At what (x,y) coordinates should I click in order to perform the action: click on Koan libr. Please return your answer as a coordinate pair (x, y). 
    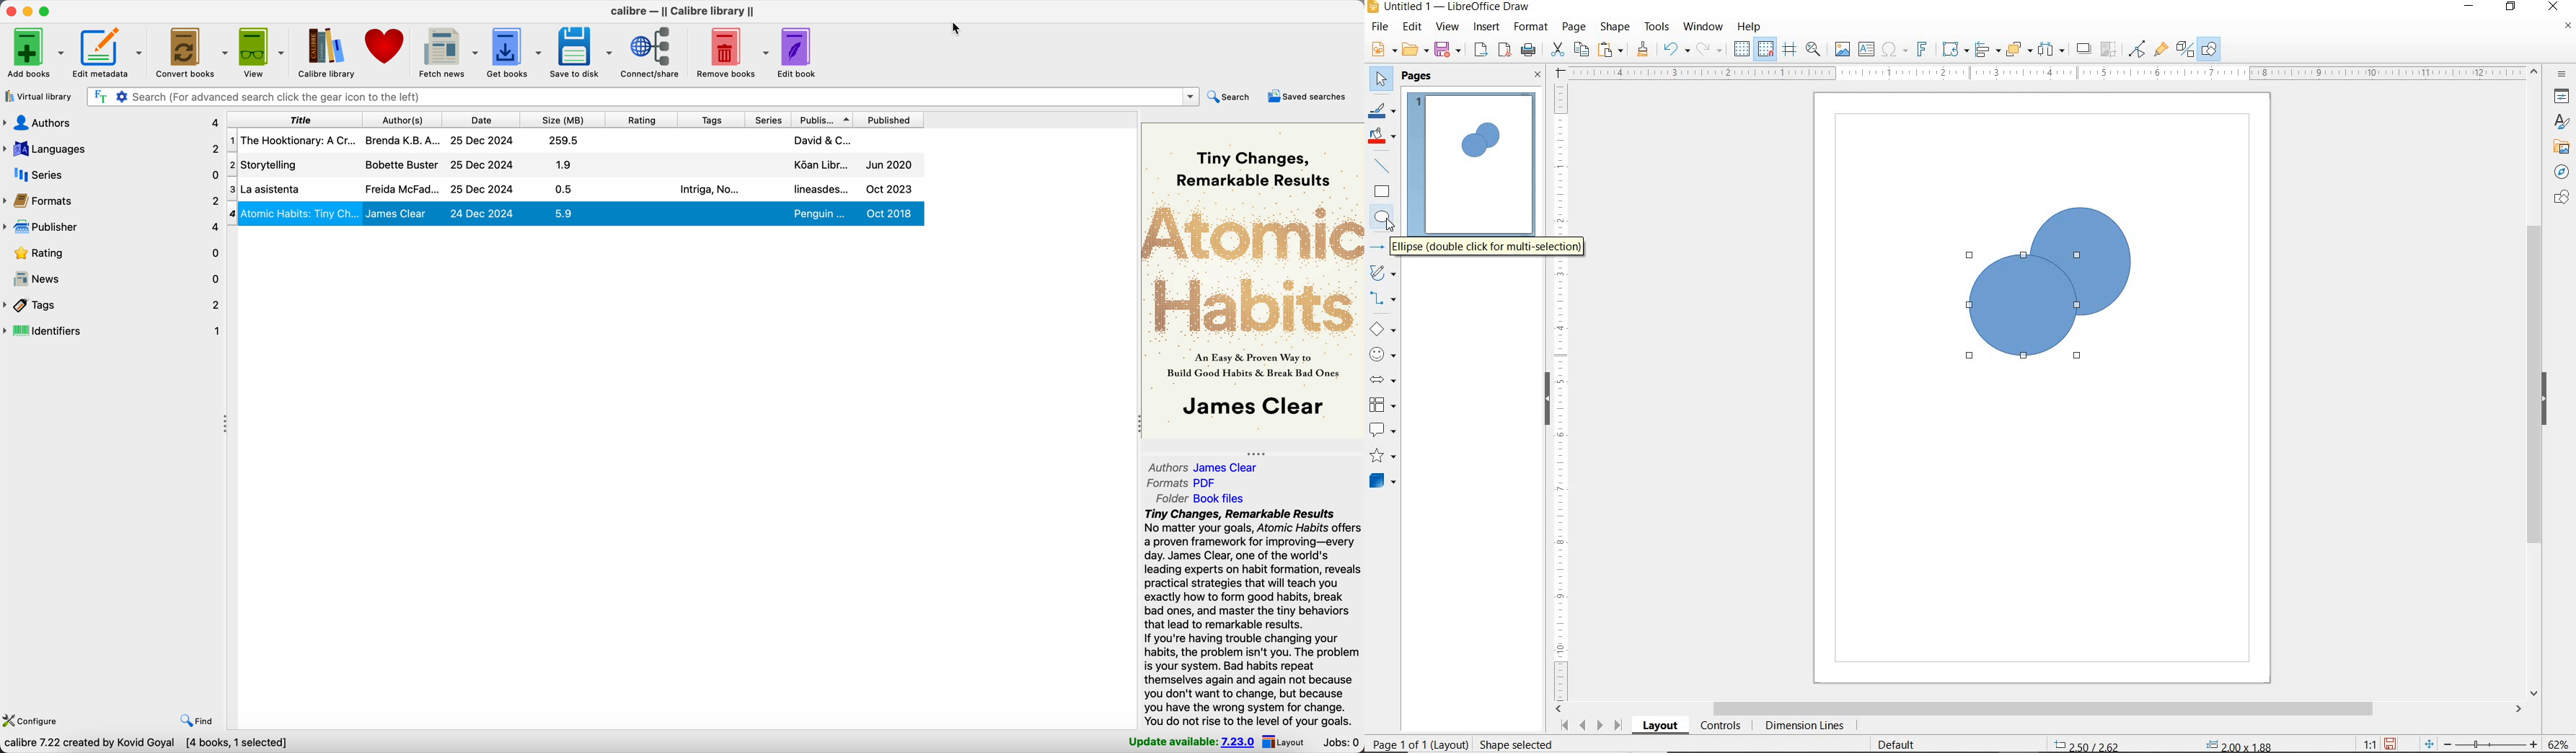
    Looking at the image, I should click on (821, 164).